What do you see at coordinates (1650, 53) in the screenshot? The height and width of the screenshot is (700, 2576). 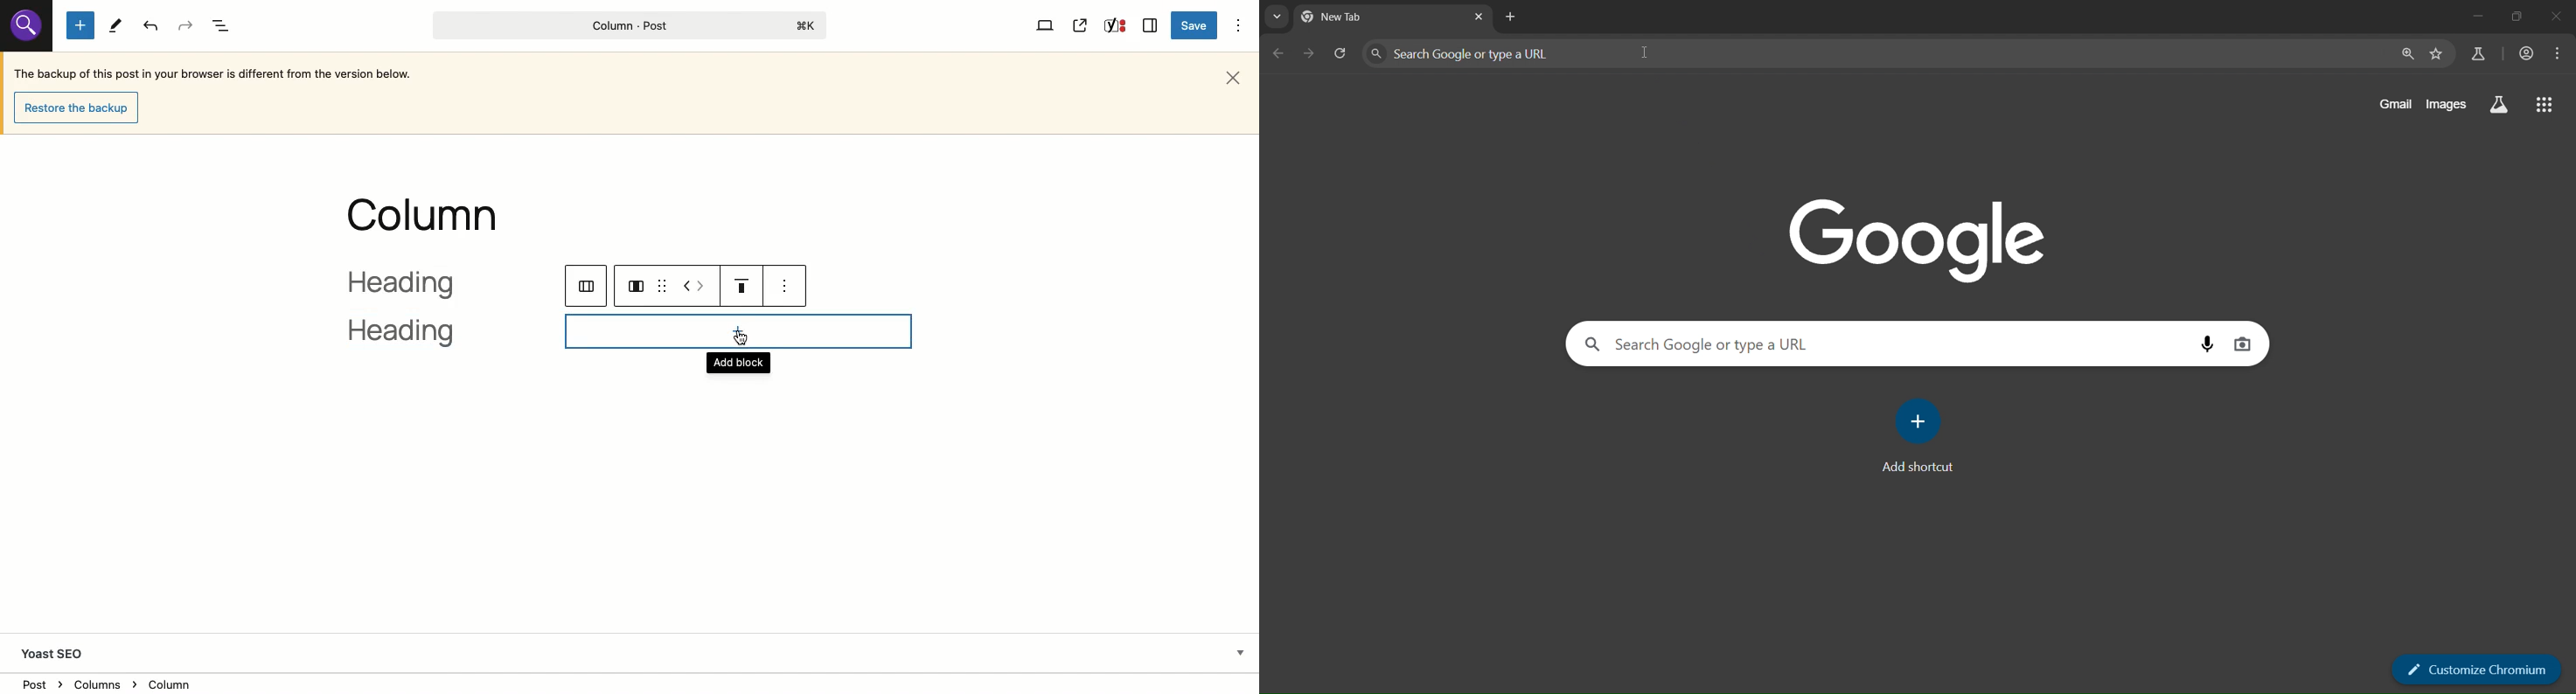 I see `cursor` at bounding box center [1650, 53].